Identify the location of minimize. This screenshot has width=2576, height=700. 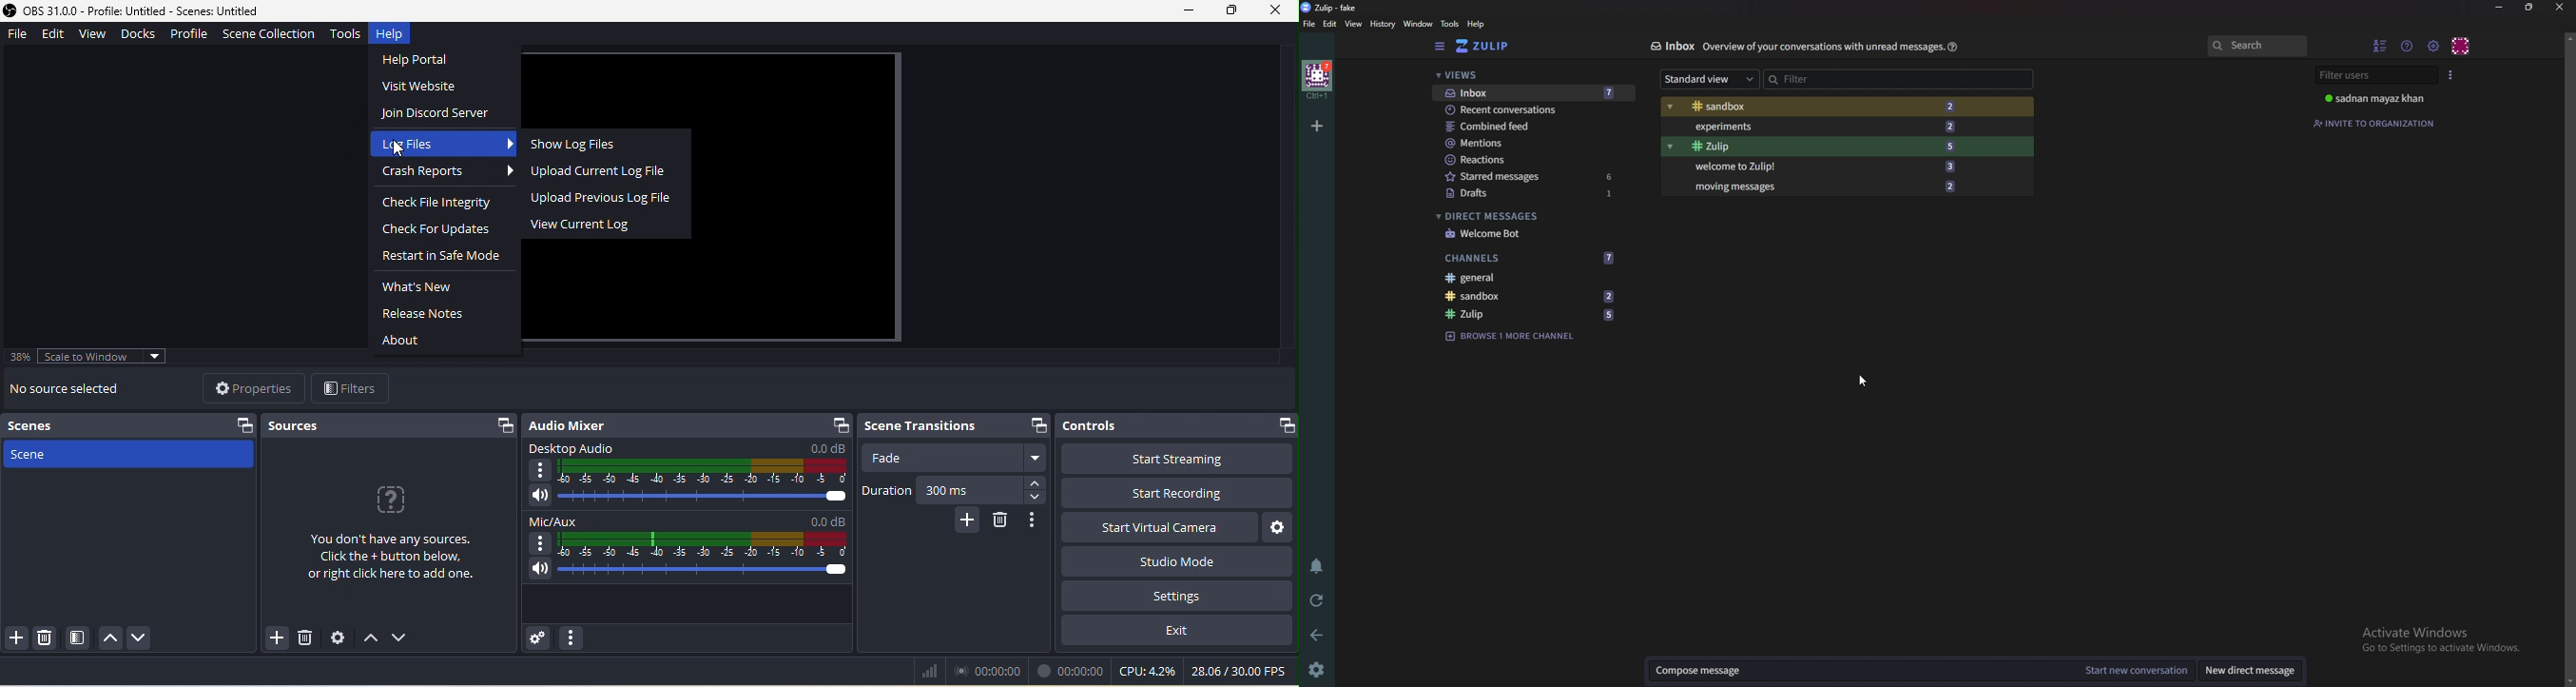
(1188, 10).